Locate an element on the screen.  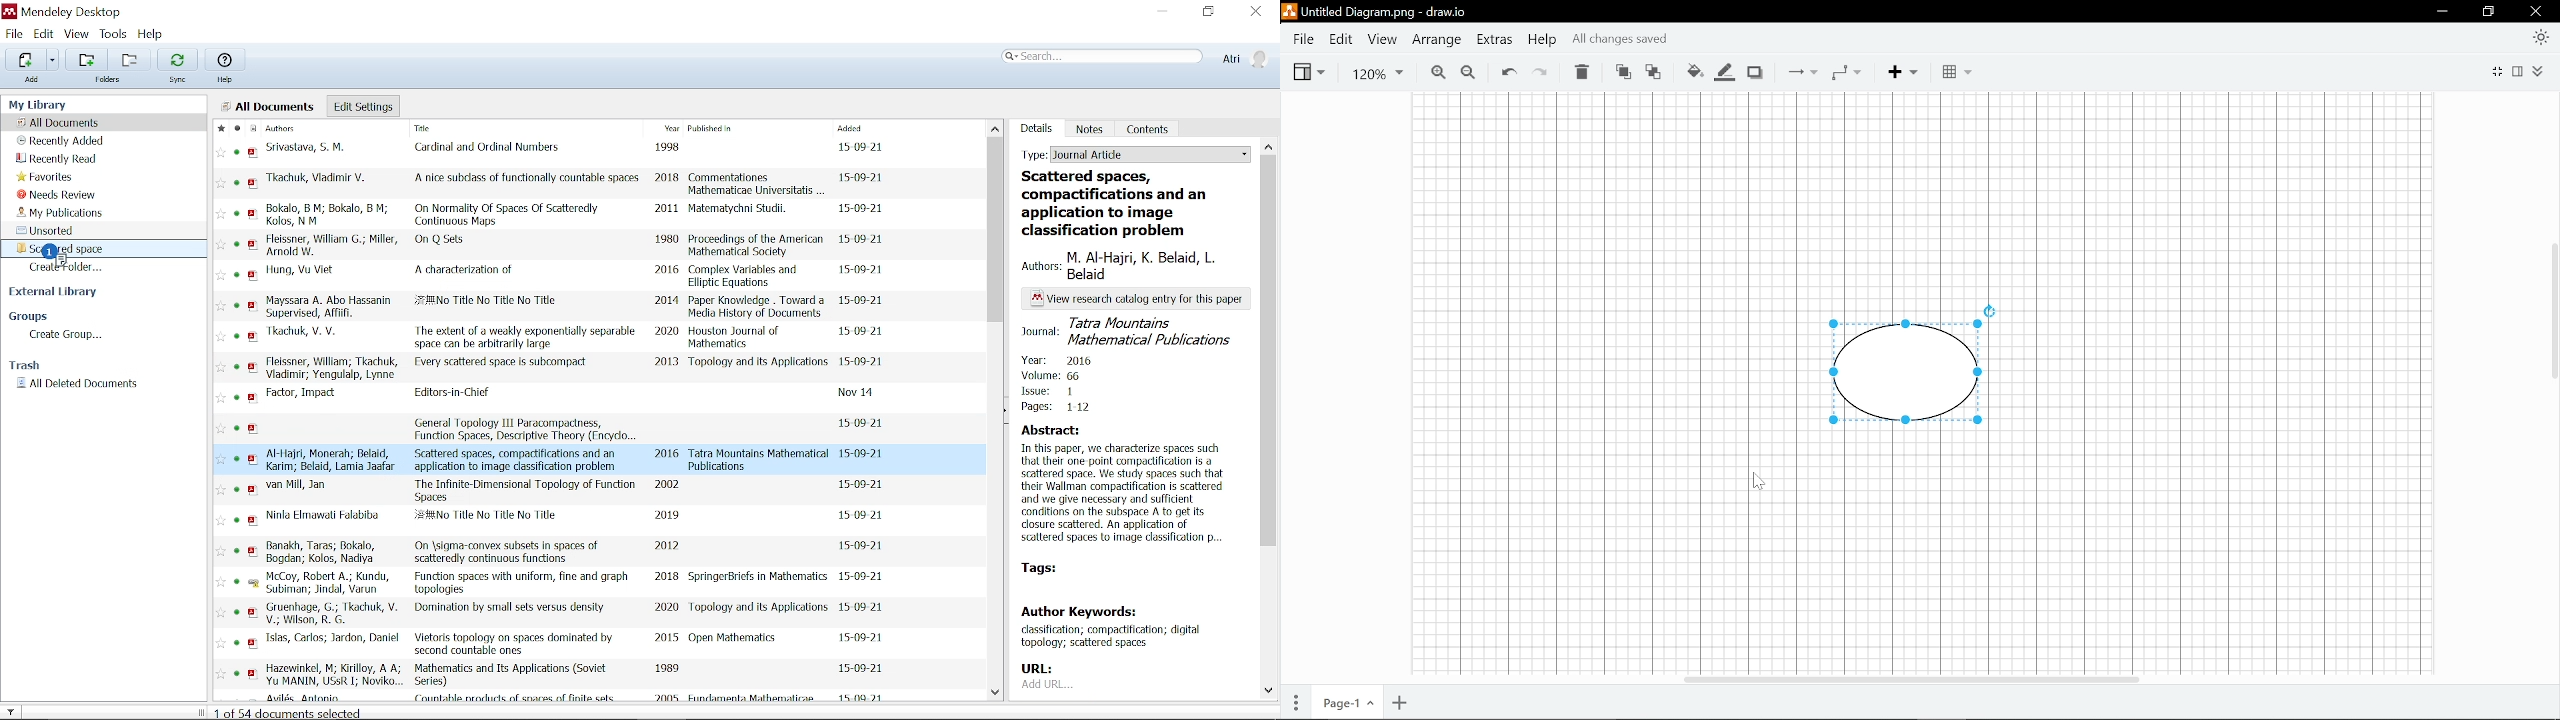
authors is located at coordinates (322, 181).